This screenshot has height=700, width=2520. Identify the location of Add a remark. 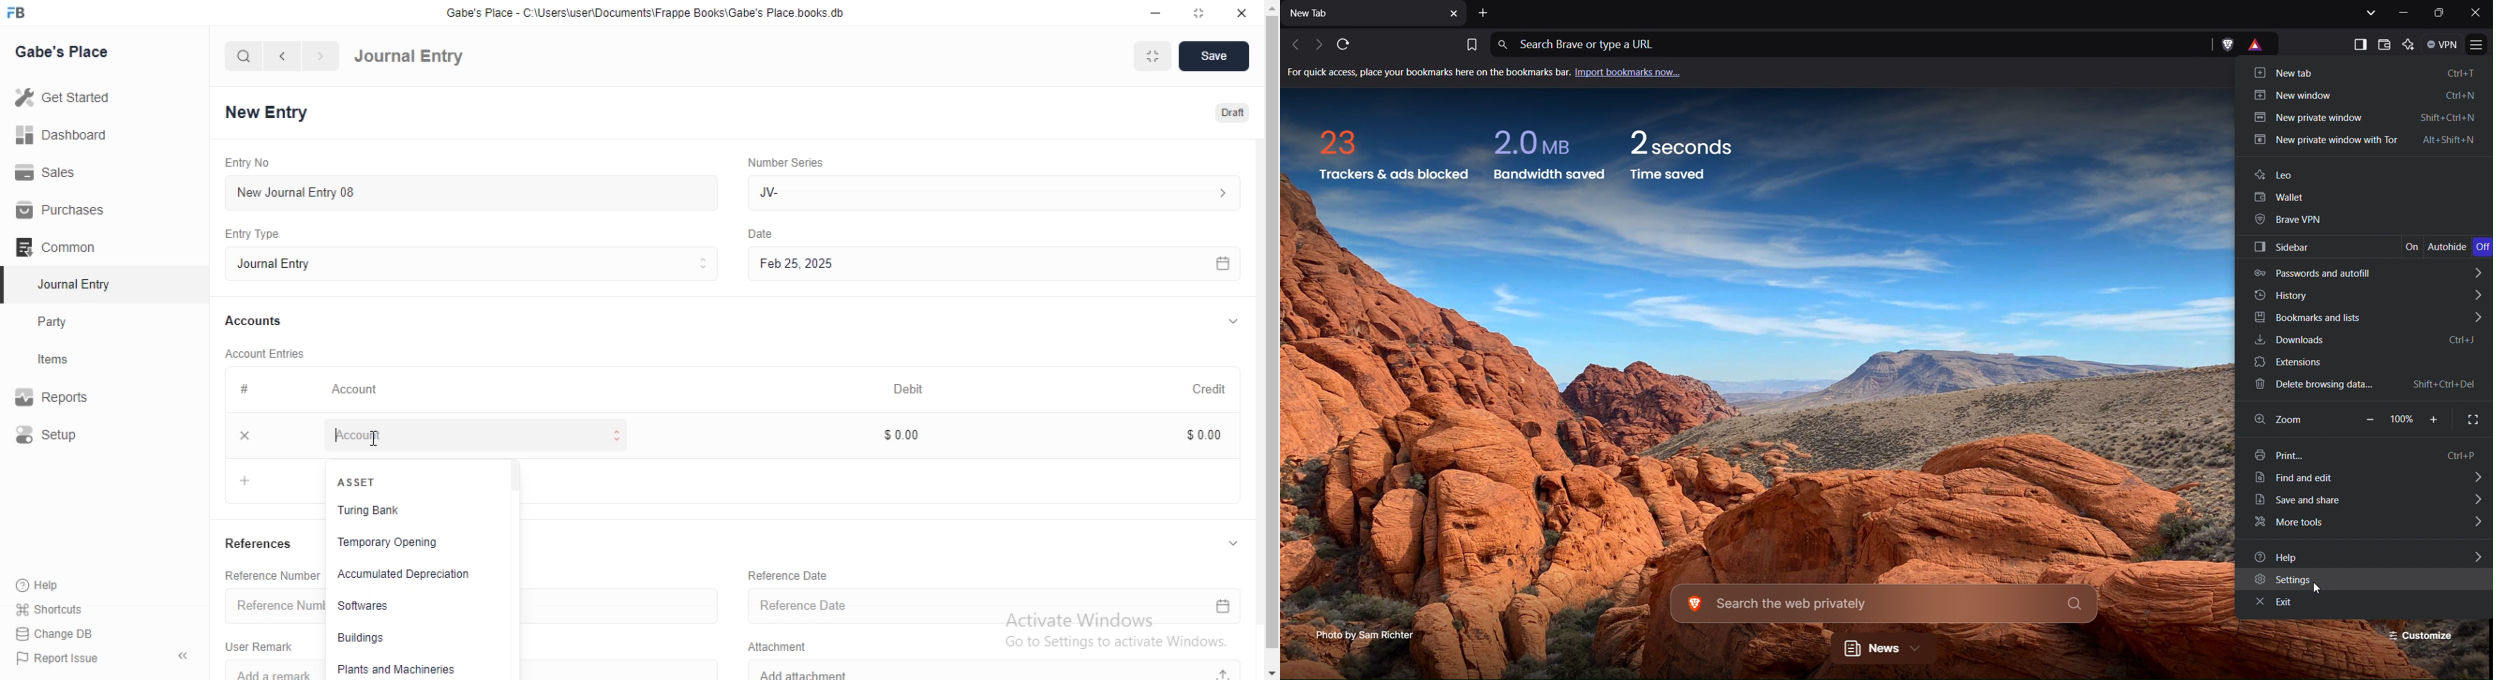
(275, 670).